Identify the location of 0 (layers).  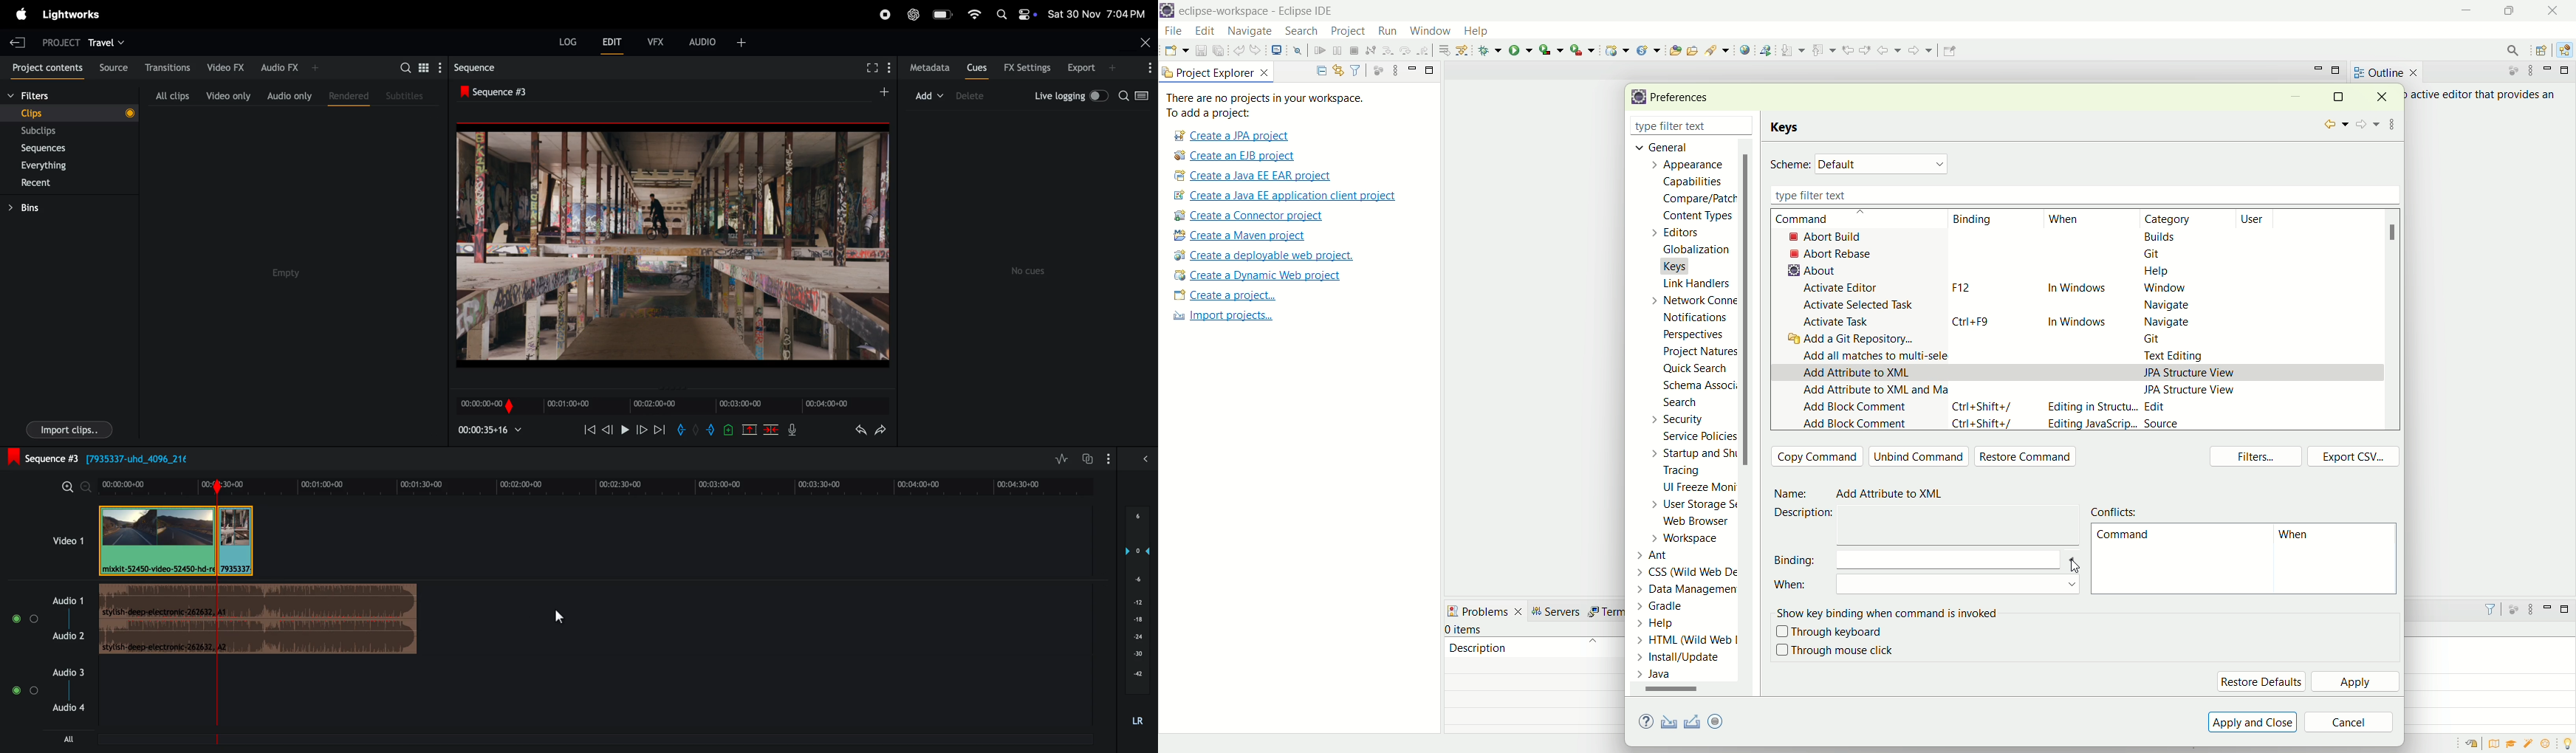
(1134, 551).